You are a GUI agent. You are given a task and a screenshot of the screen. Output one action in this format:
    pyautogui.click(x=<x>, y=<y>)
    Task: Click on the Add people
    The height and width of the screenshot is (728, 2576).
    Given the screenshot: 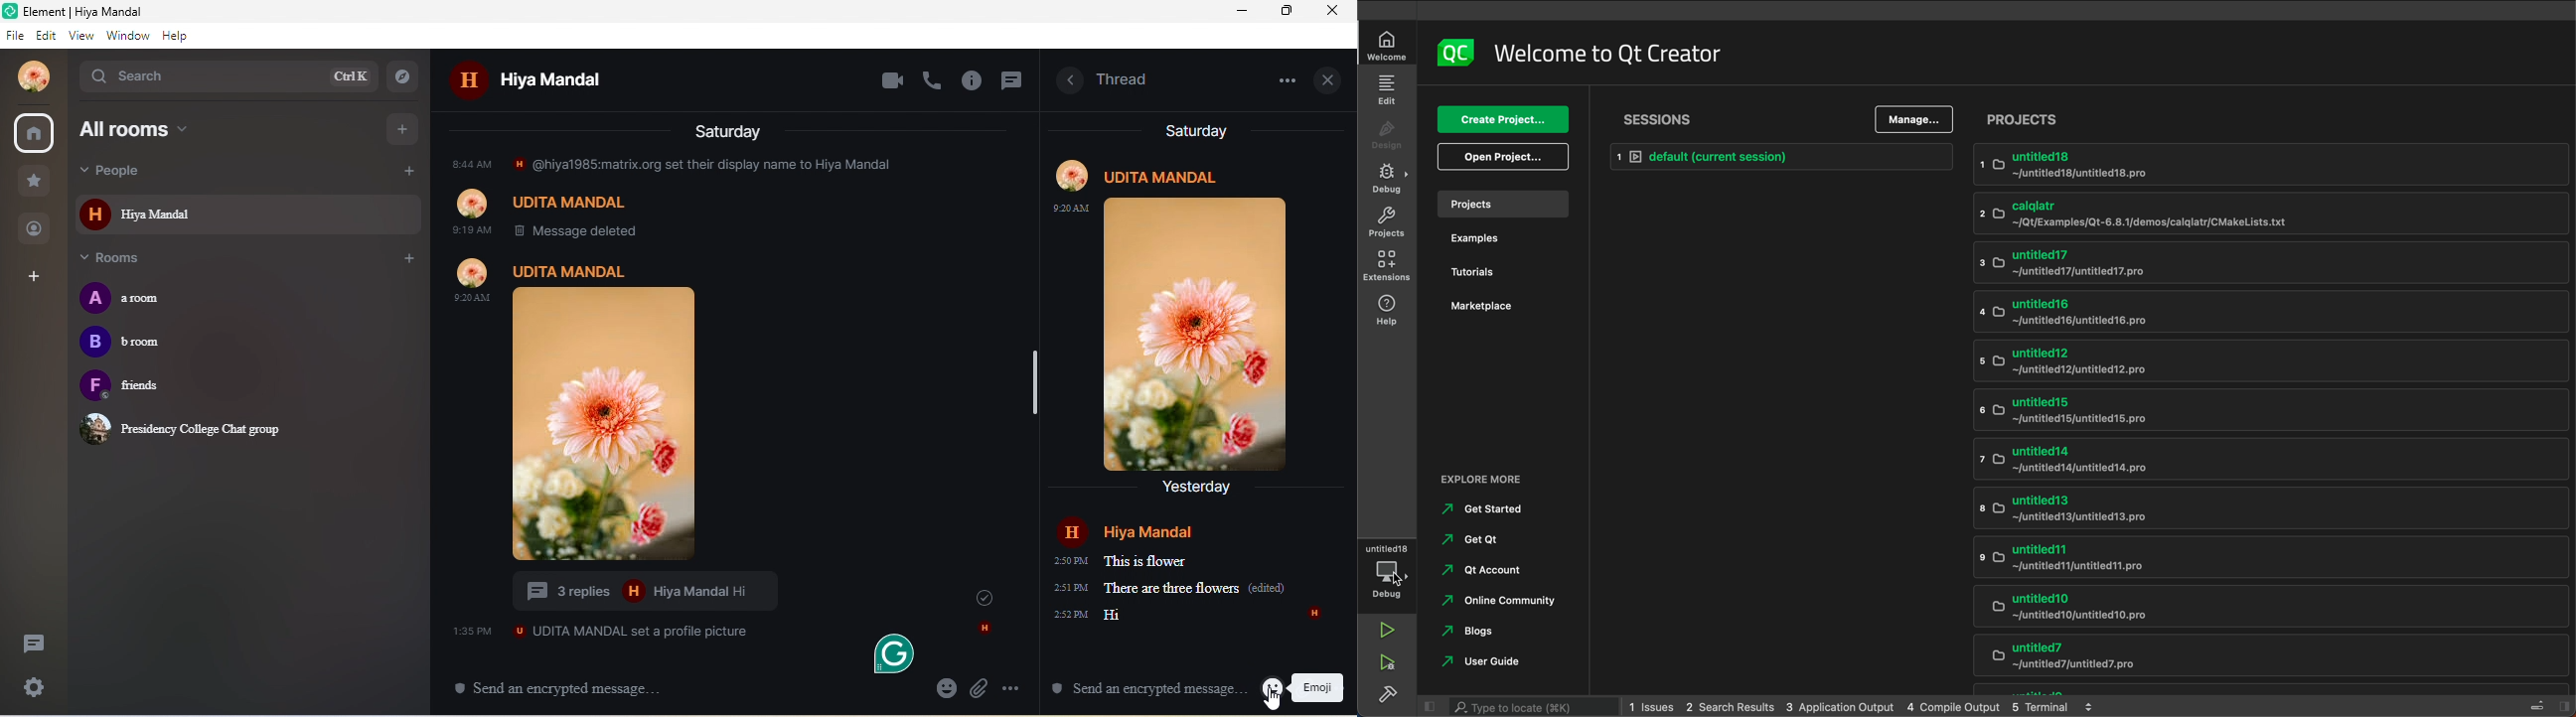 What is the action you would take?
    pyautogui.click(x=408, y=170)
    